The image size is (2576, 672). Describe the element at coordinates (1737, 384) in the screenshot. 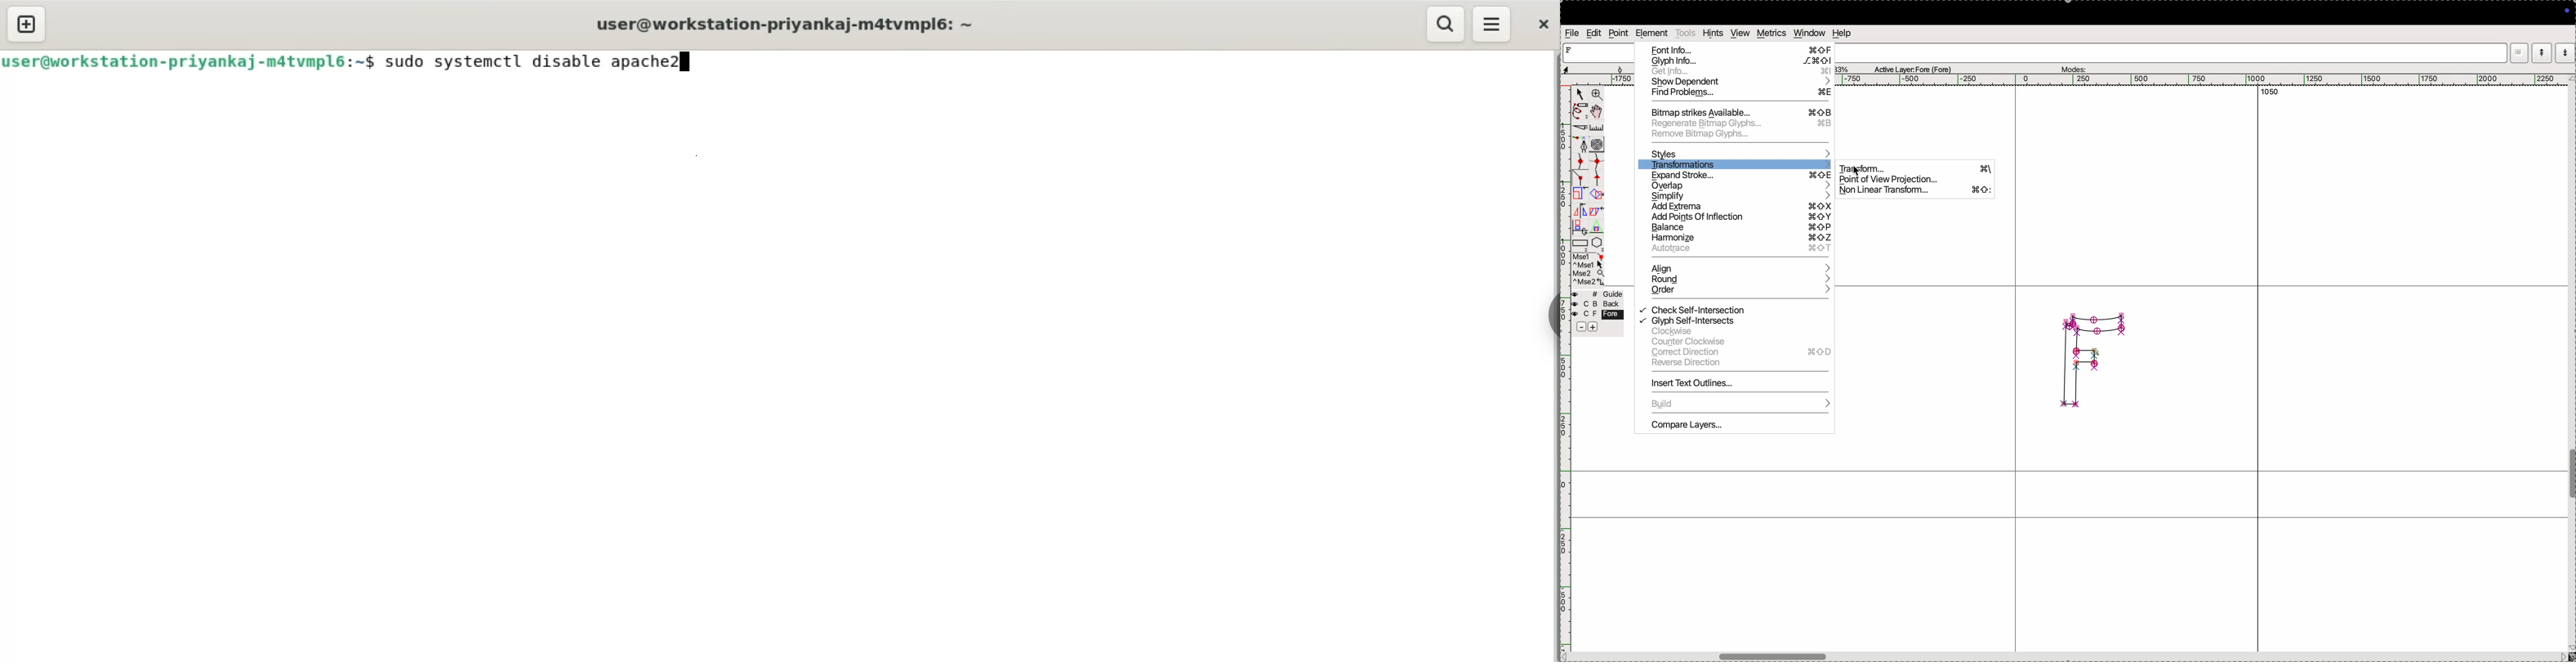

I see `insert text out lines` at that location.